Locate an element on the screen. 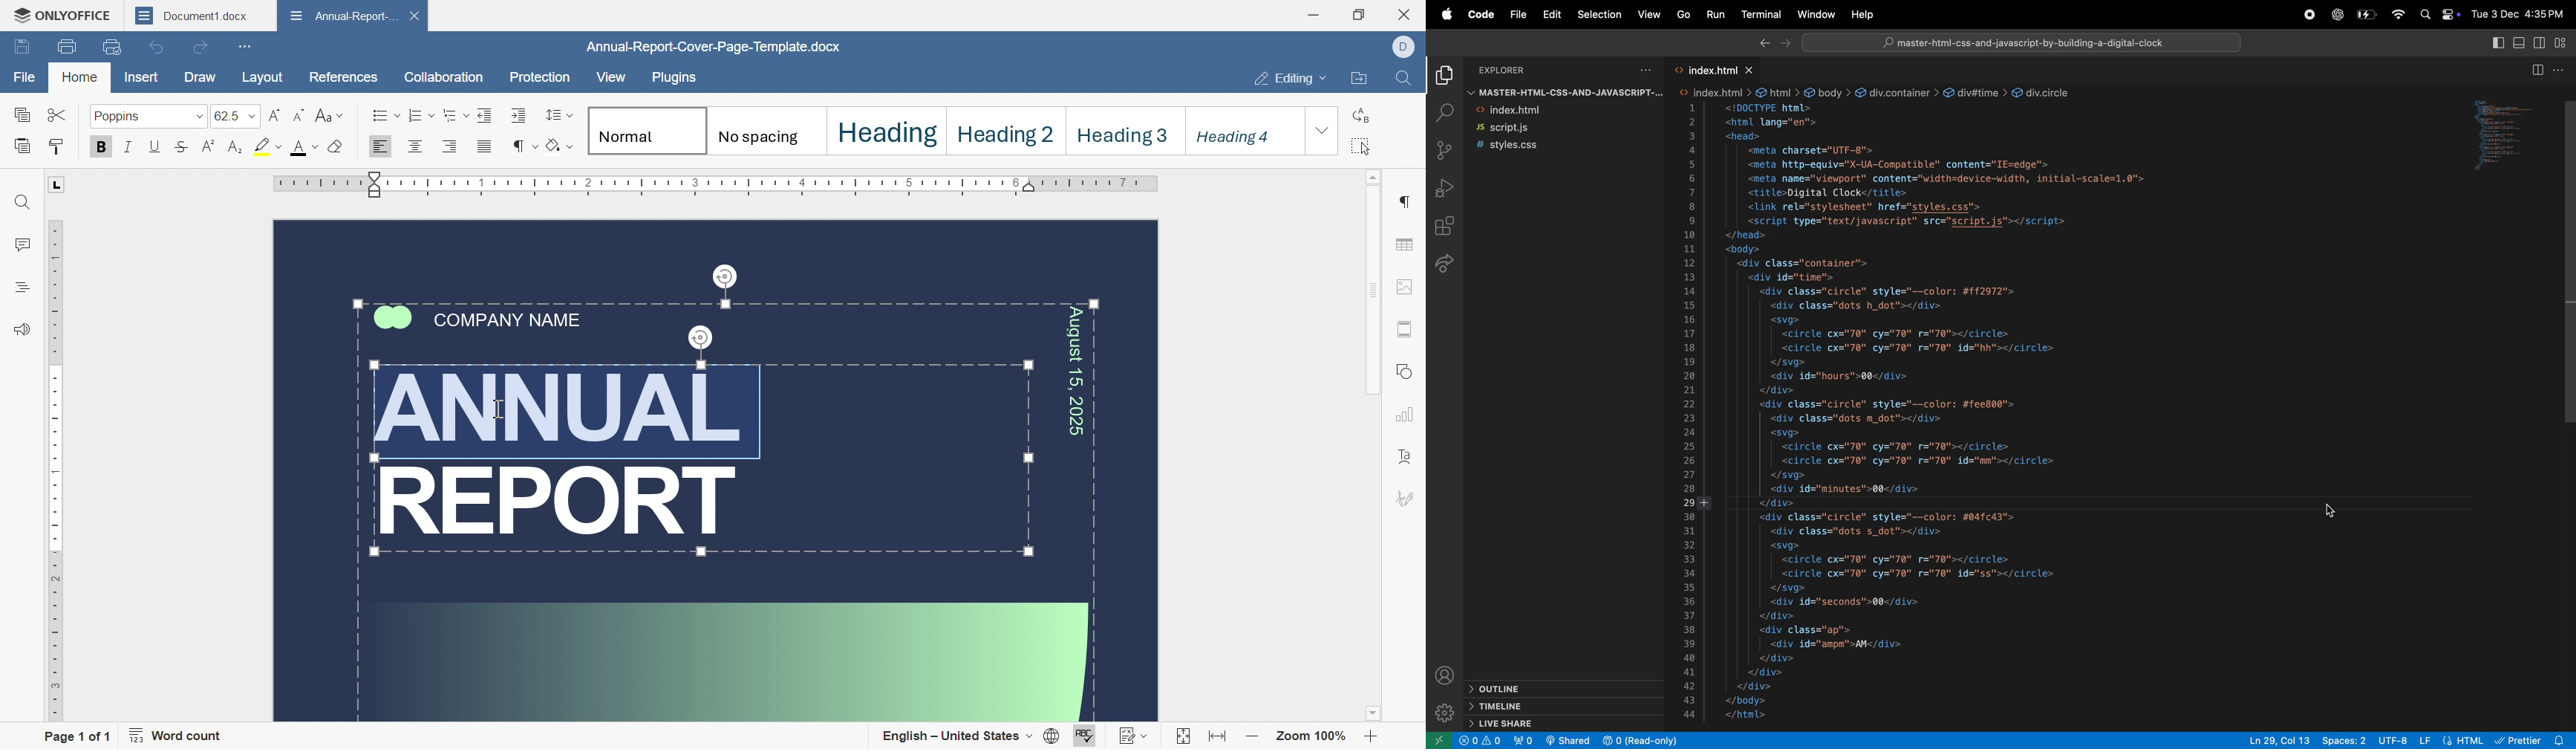 The width and height of the screenshot is (2576, 756). feedback and support is located at coordinates (26, 330).